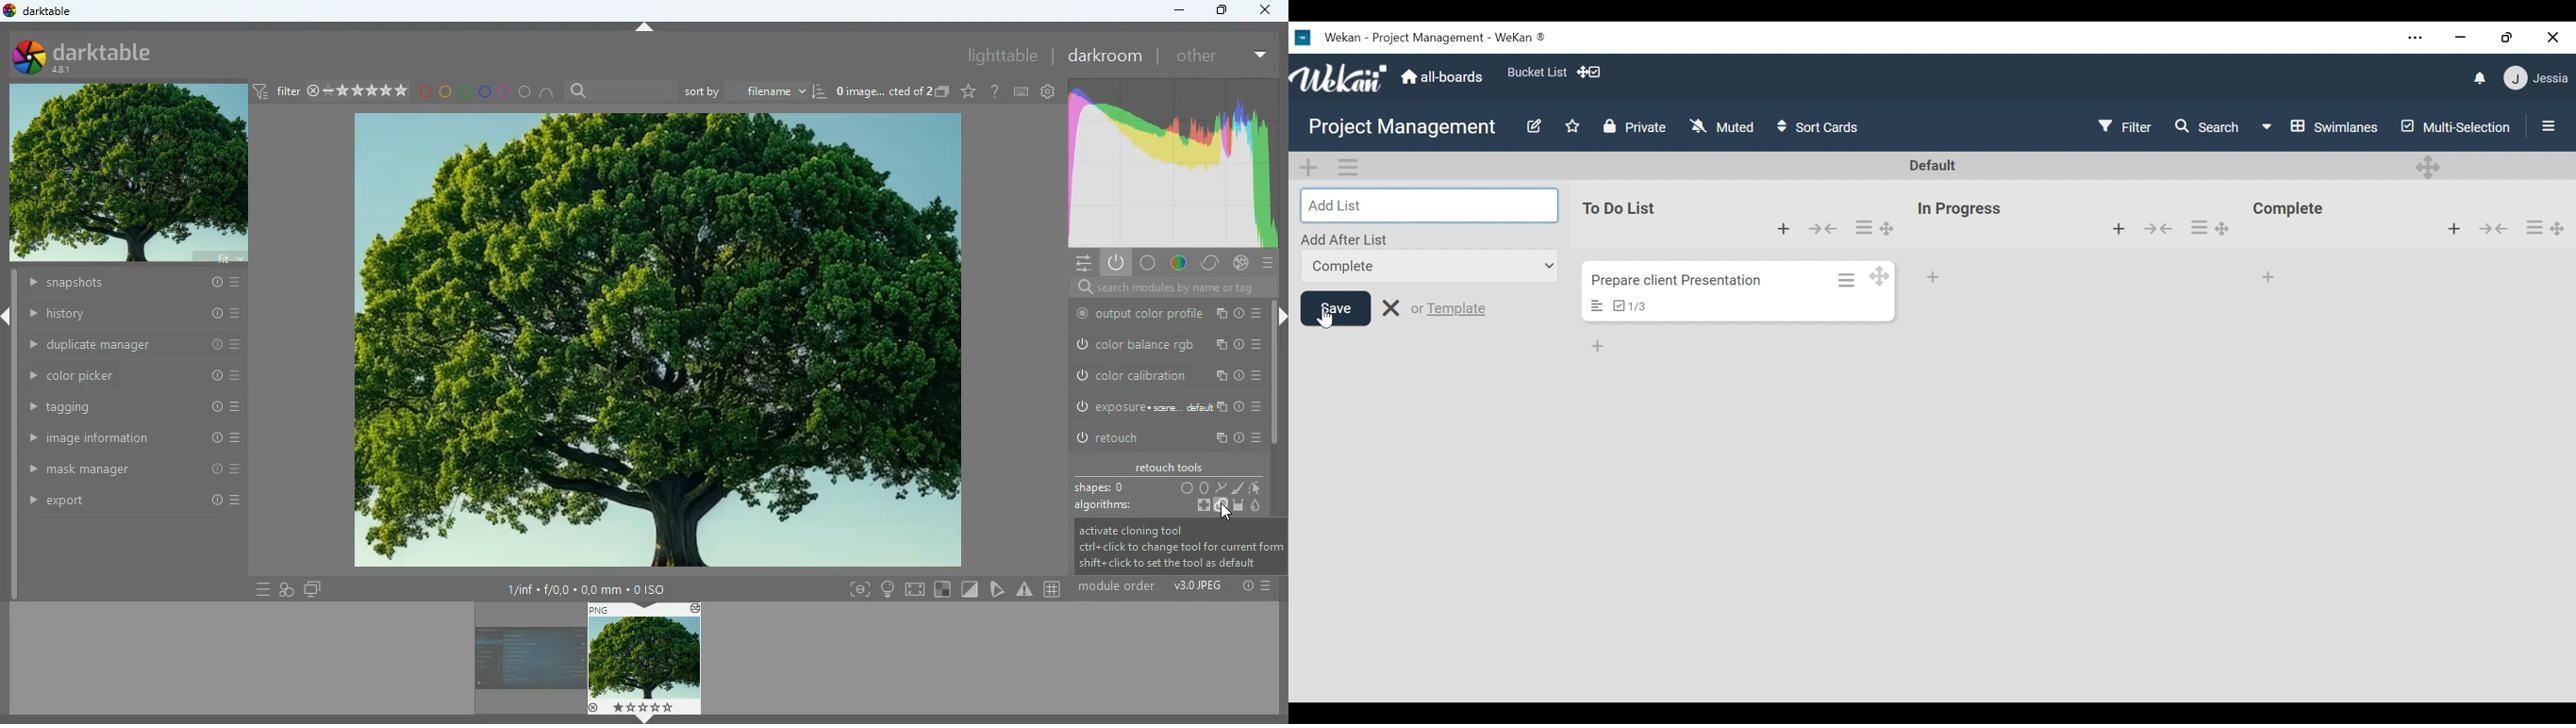  Describe the element at coordinates (1211, 263) in the screenshot. I see `control` at that location.